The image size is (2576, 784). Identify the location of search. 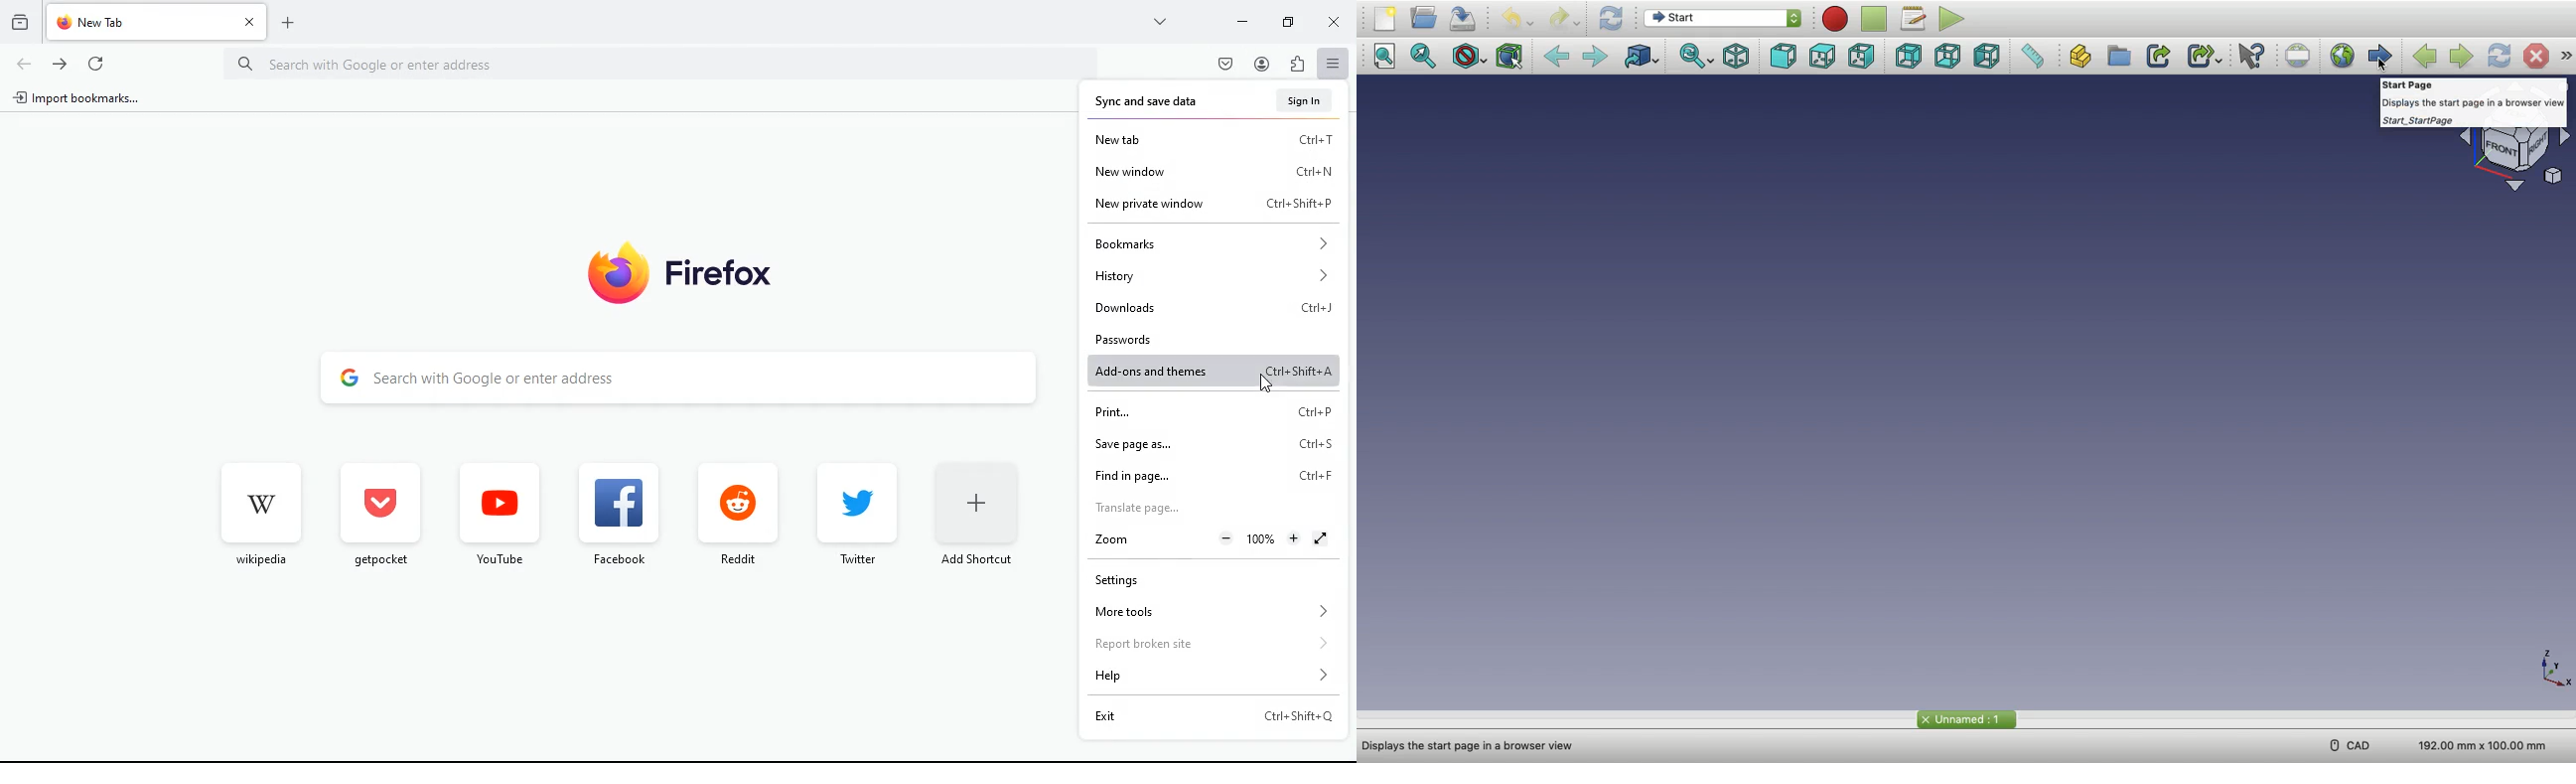
(691, 384).